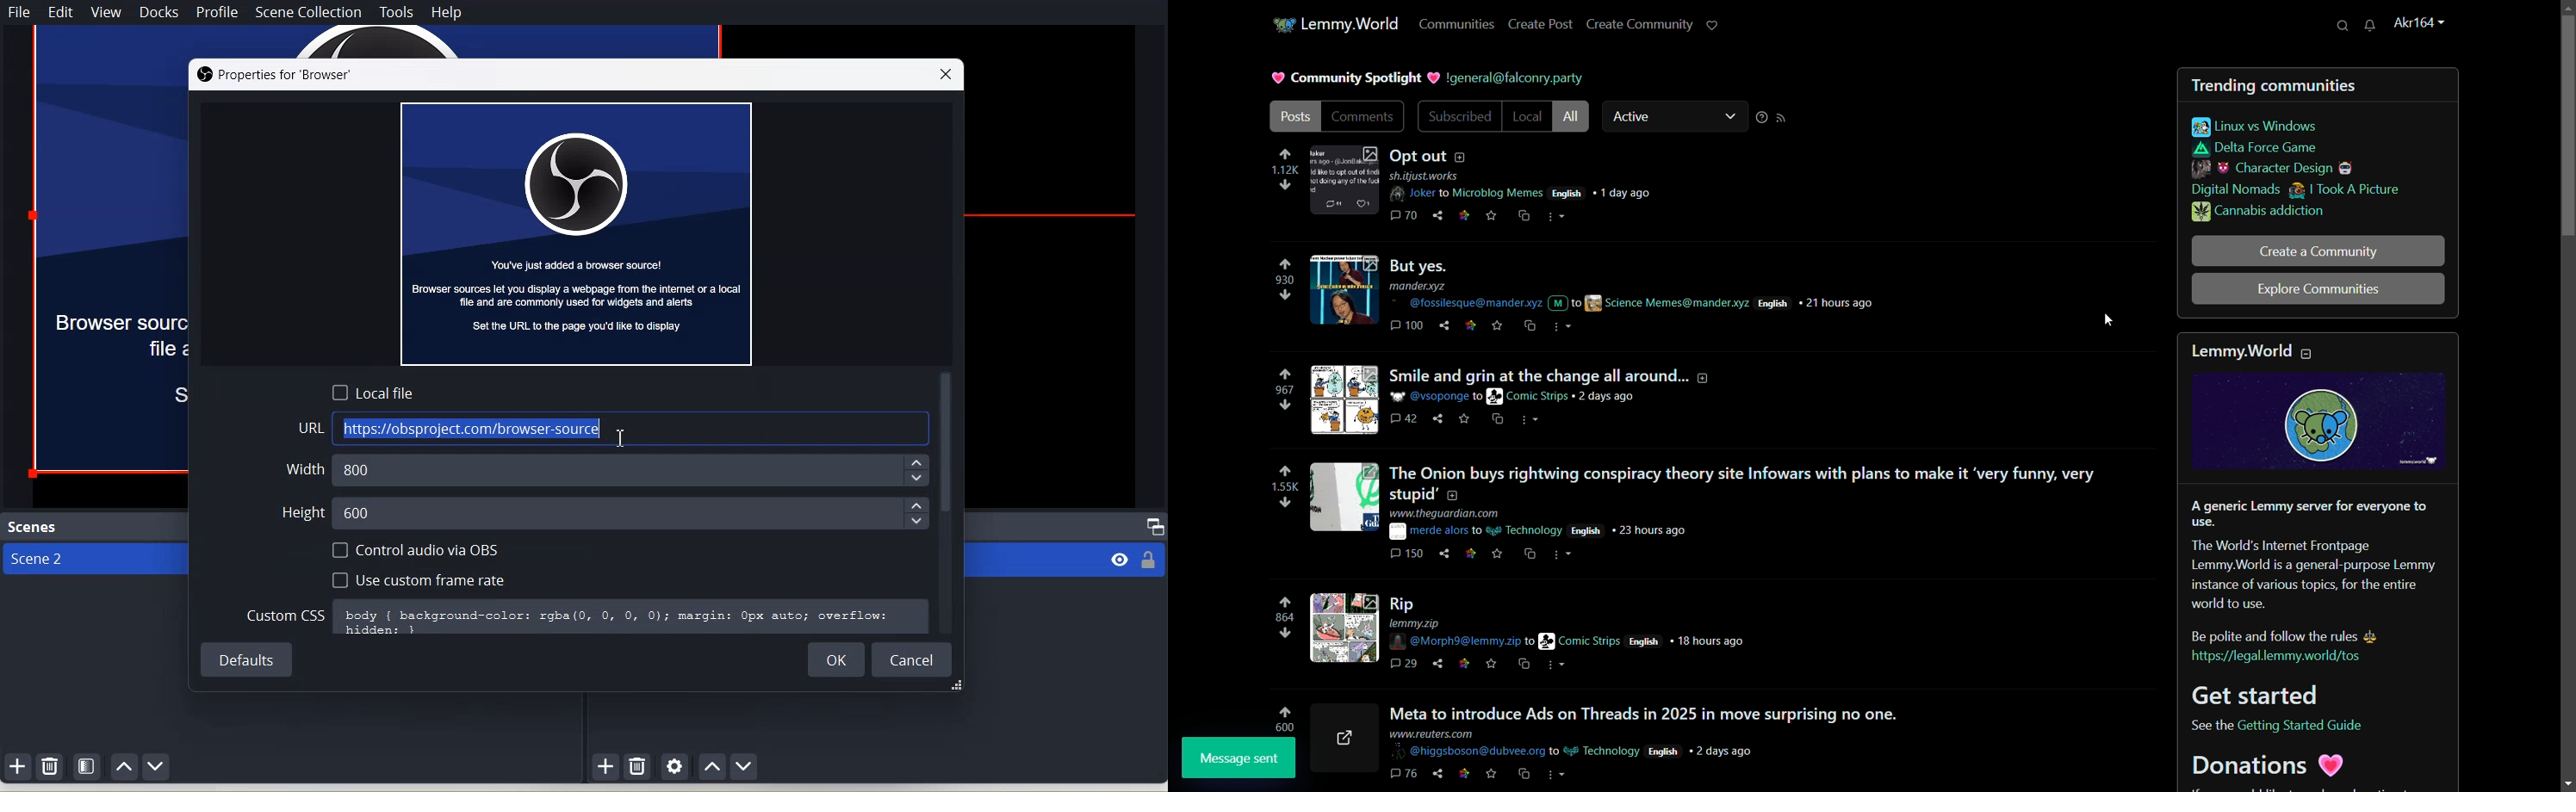 Image resolution: width=2576 pixels, height=812 pixels. What do you see at coordinates (51, 767) in the screenshot?
I see `Remove selected Scene` at bounding box center [51, 767].